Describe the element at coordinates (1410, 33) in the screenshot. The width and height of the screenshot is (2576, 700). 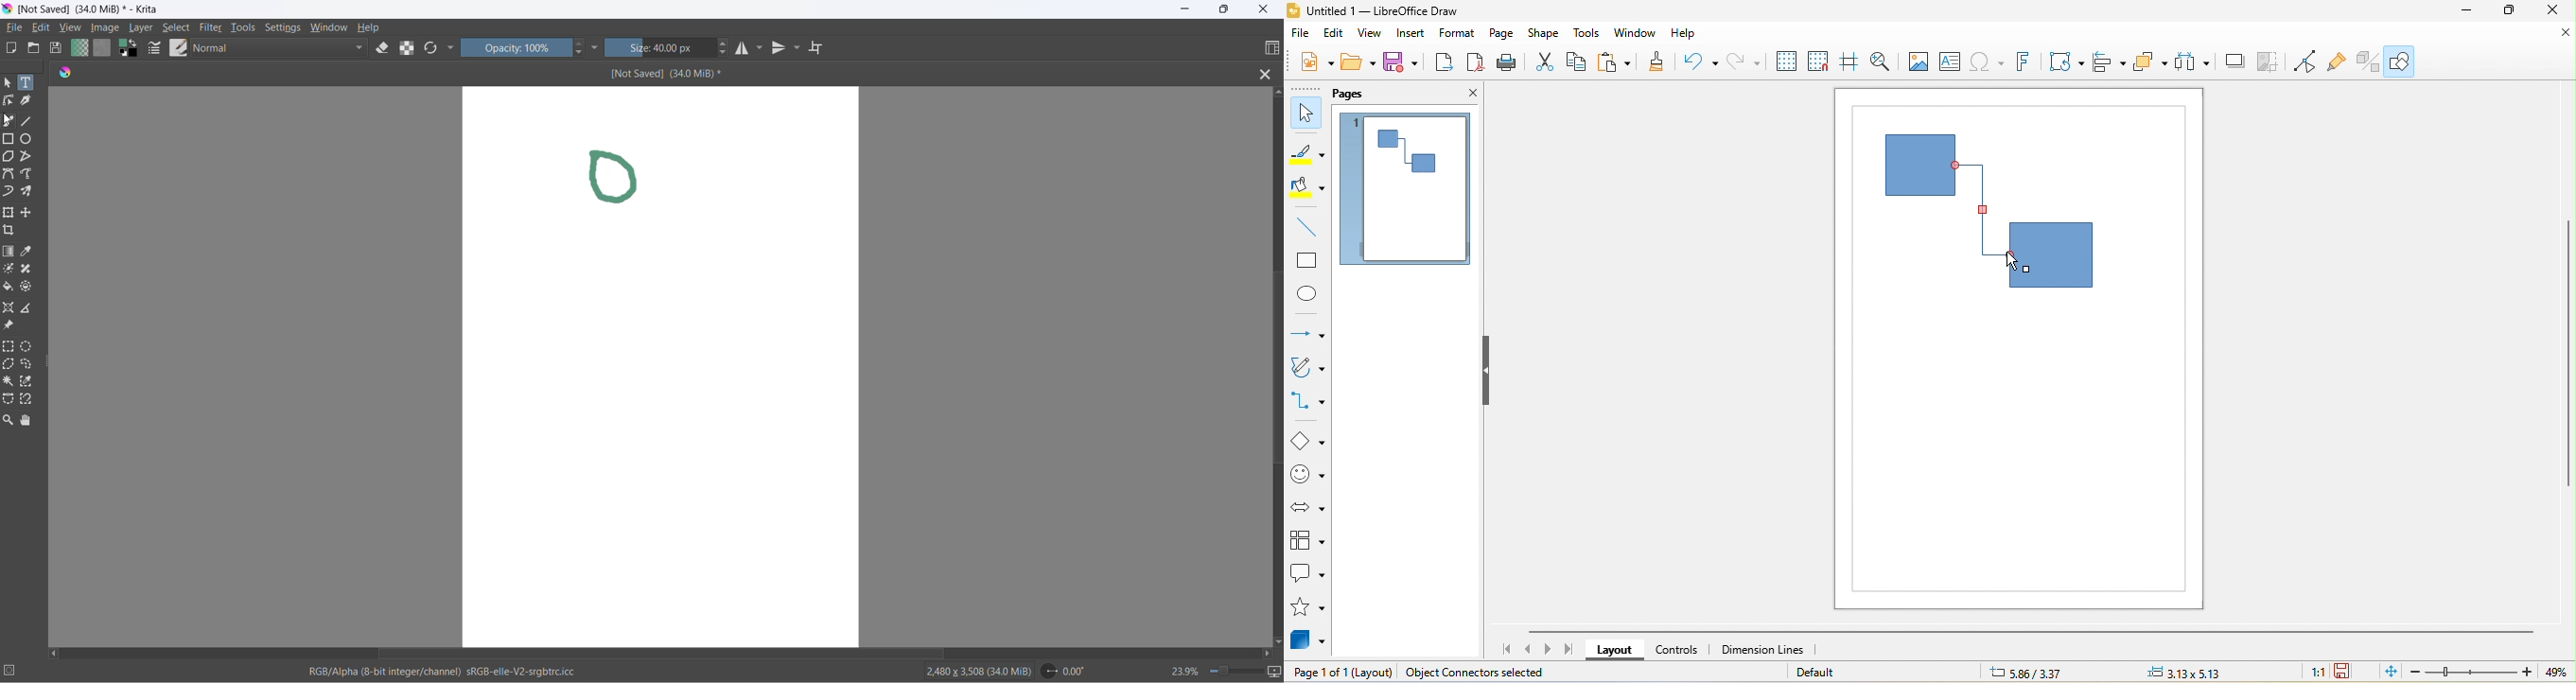
I see `insert` at that location.